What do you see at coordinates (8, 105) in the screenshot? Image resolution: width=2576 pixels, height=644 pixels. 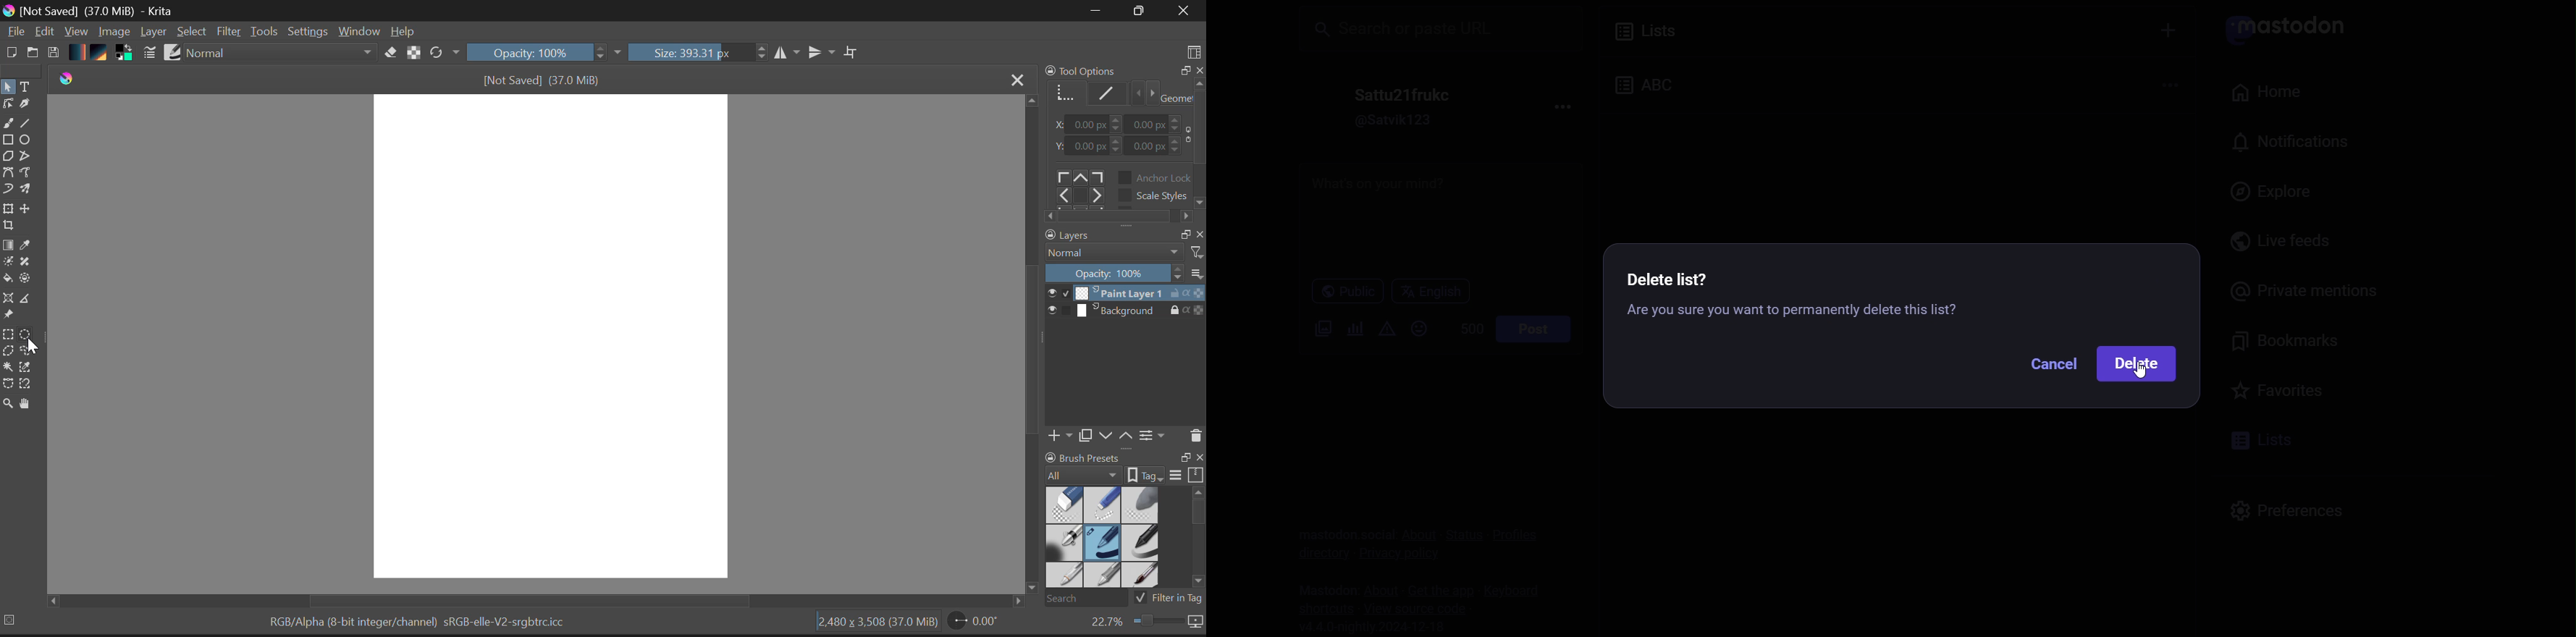 I see `Edit shapes` at bounding box center [8, 105].